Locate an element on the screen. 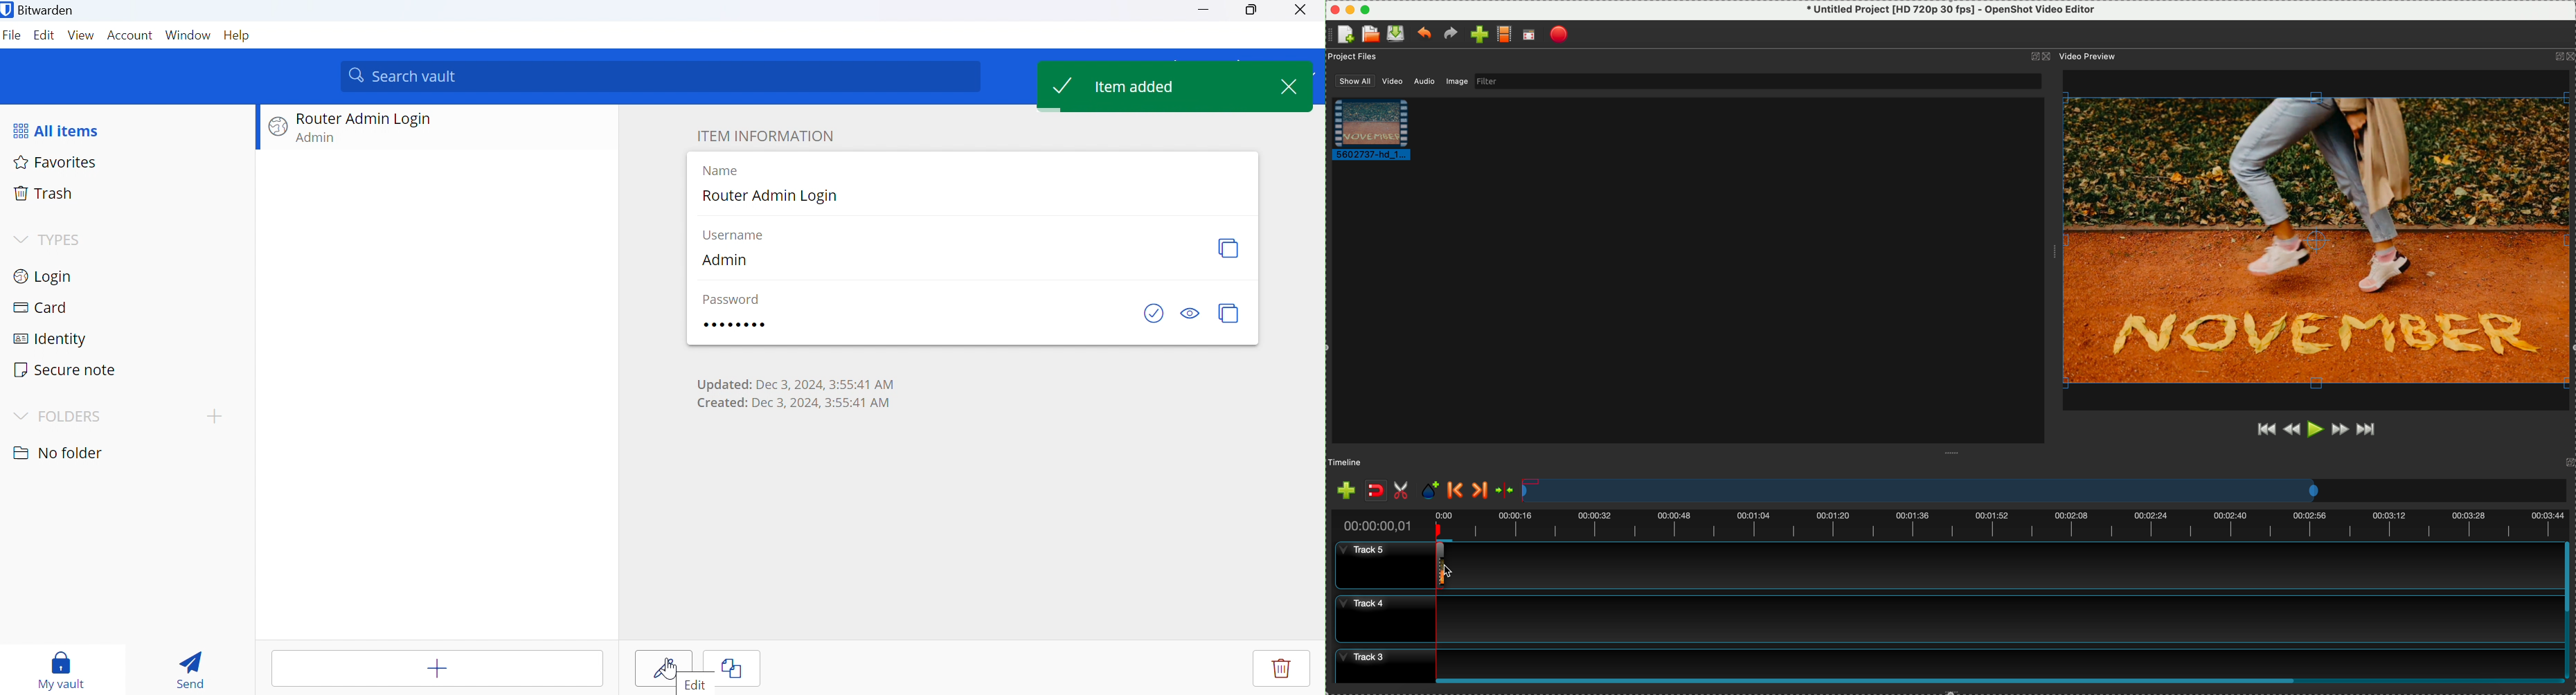 The width and height of the screenshot is (2576, 700). Updated: Dec 3, 2024, 3:55:41 AM is located at coordinates (793, 386).